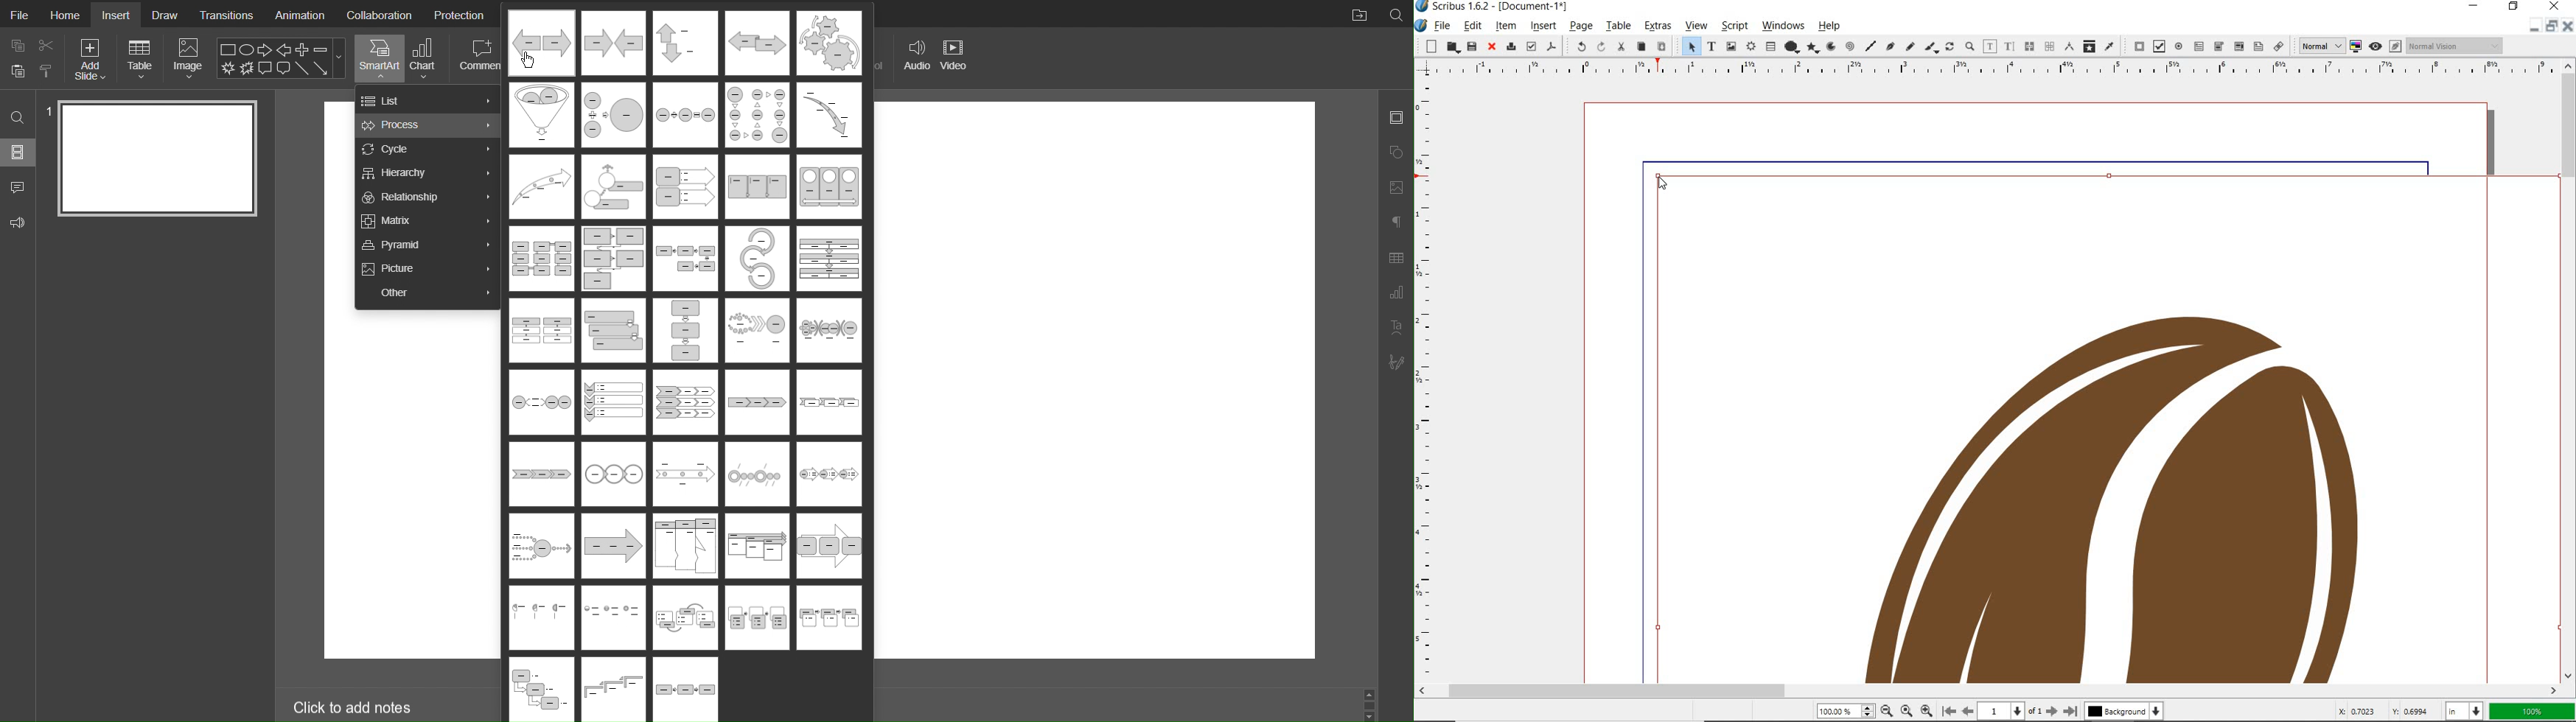 The image size is (2576, 728). I want to click on vector file, so click(2098, 427).